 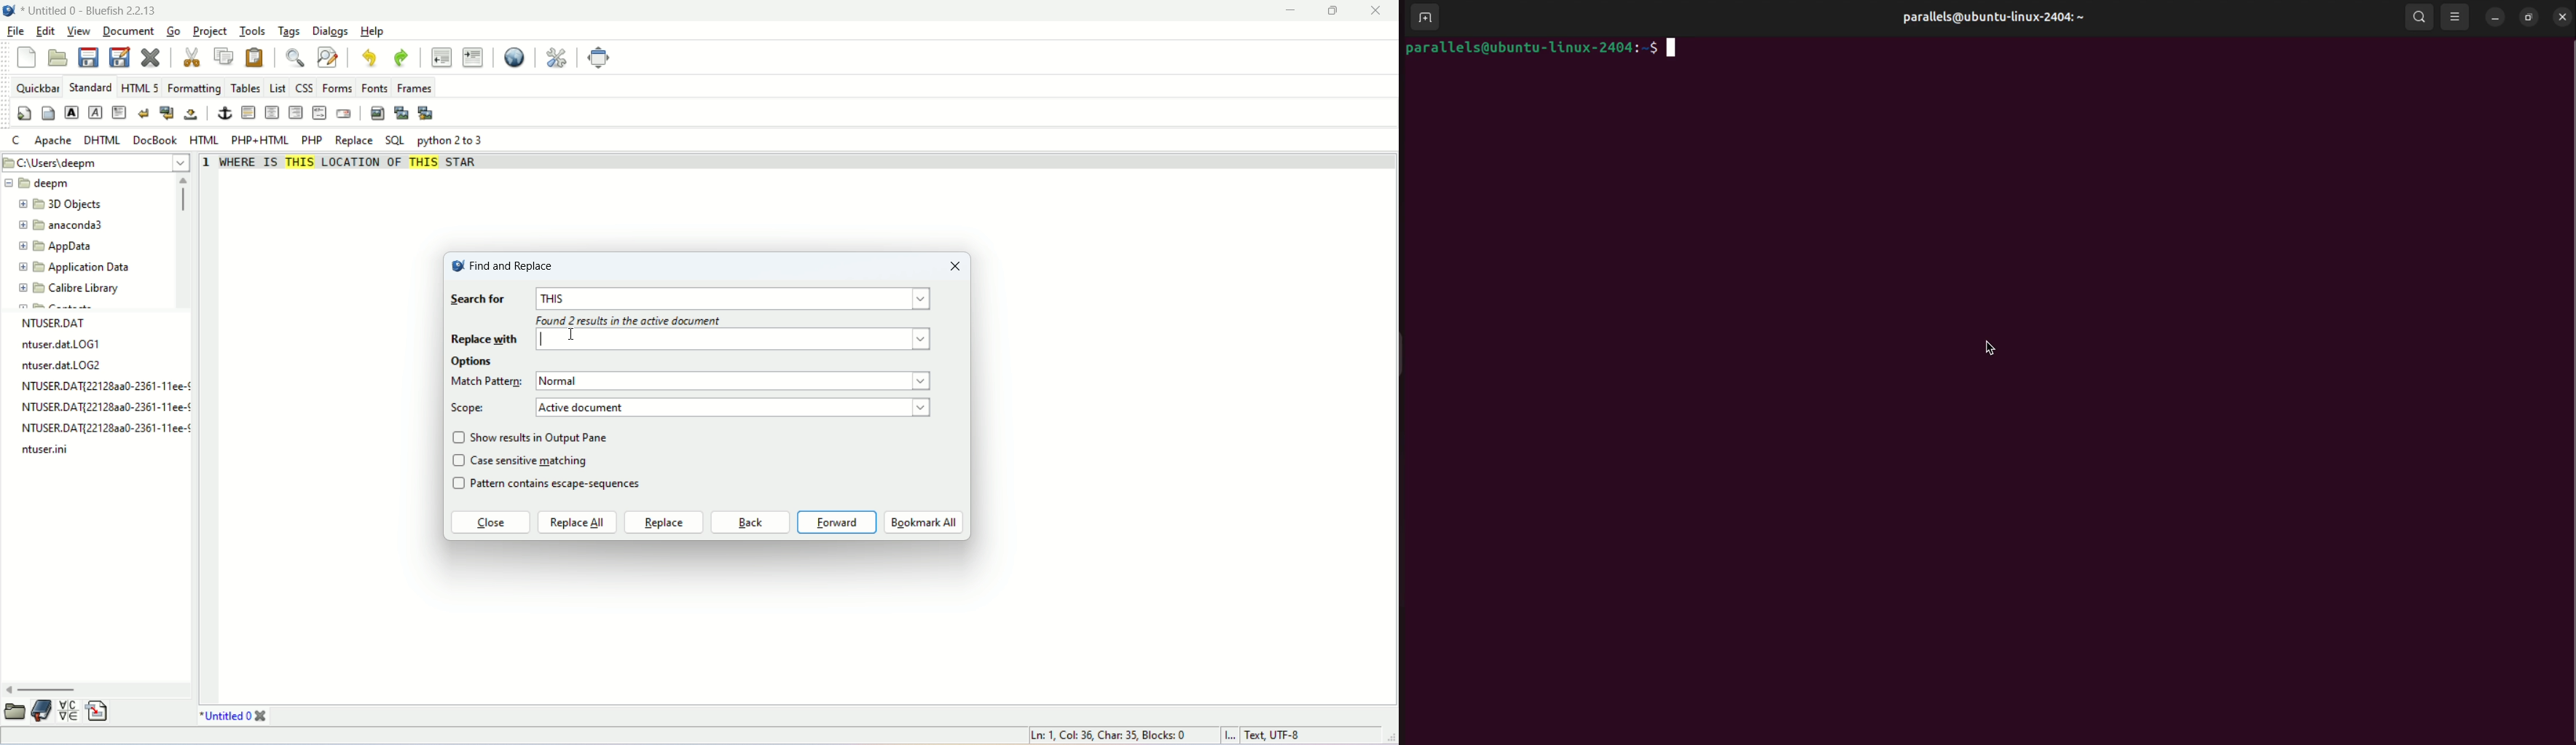 What do you see at coordinates (106, 407) in the screenshot?
I see `file name` at bounding box center [106, 407].